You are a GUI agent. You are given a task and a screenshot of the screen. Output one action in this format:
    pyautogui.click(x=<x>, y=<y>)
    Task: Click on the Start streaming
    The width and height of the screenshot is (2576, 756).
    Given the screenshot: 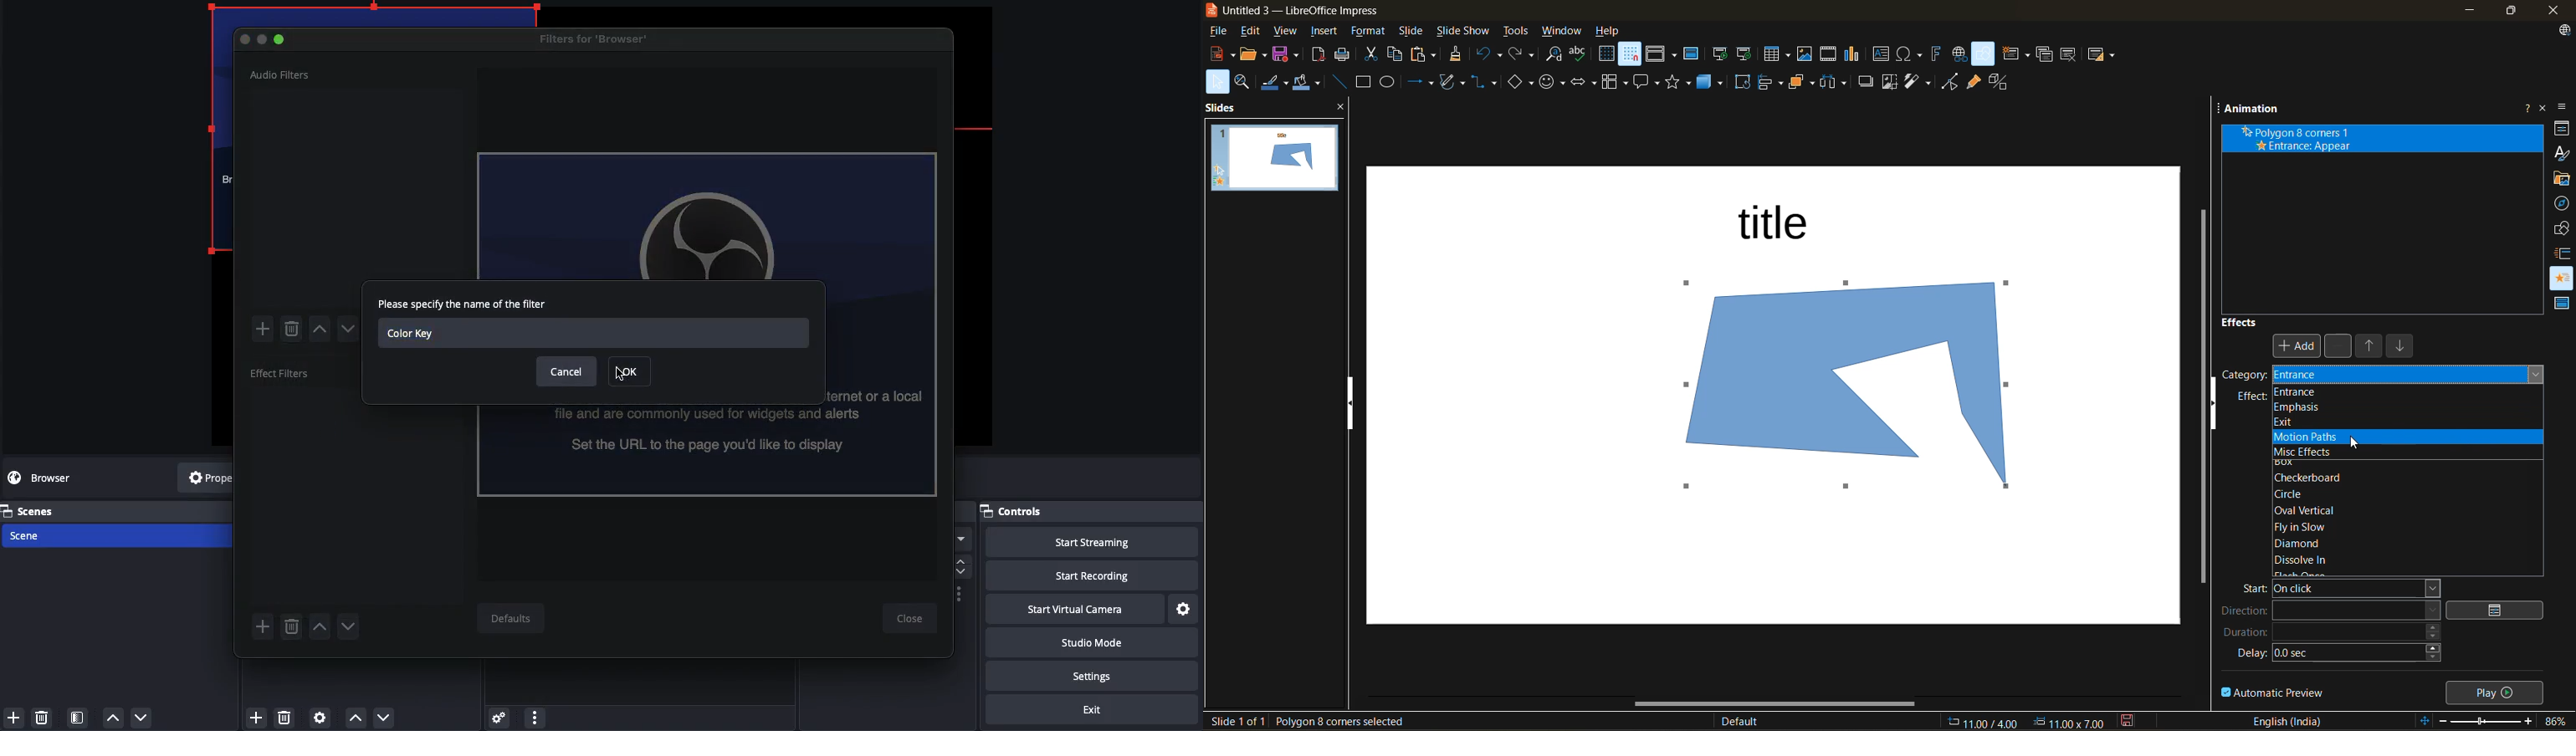 What is the action you would take?
    pyautogui.click(x=1084, y=542)
    